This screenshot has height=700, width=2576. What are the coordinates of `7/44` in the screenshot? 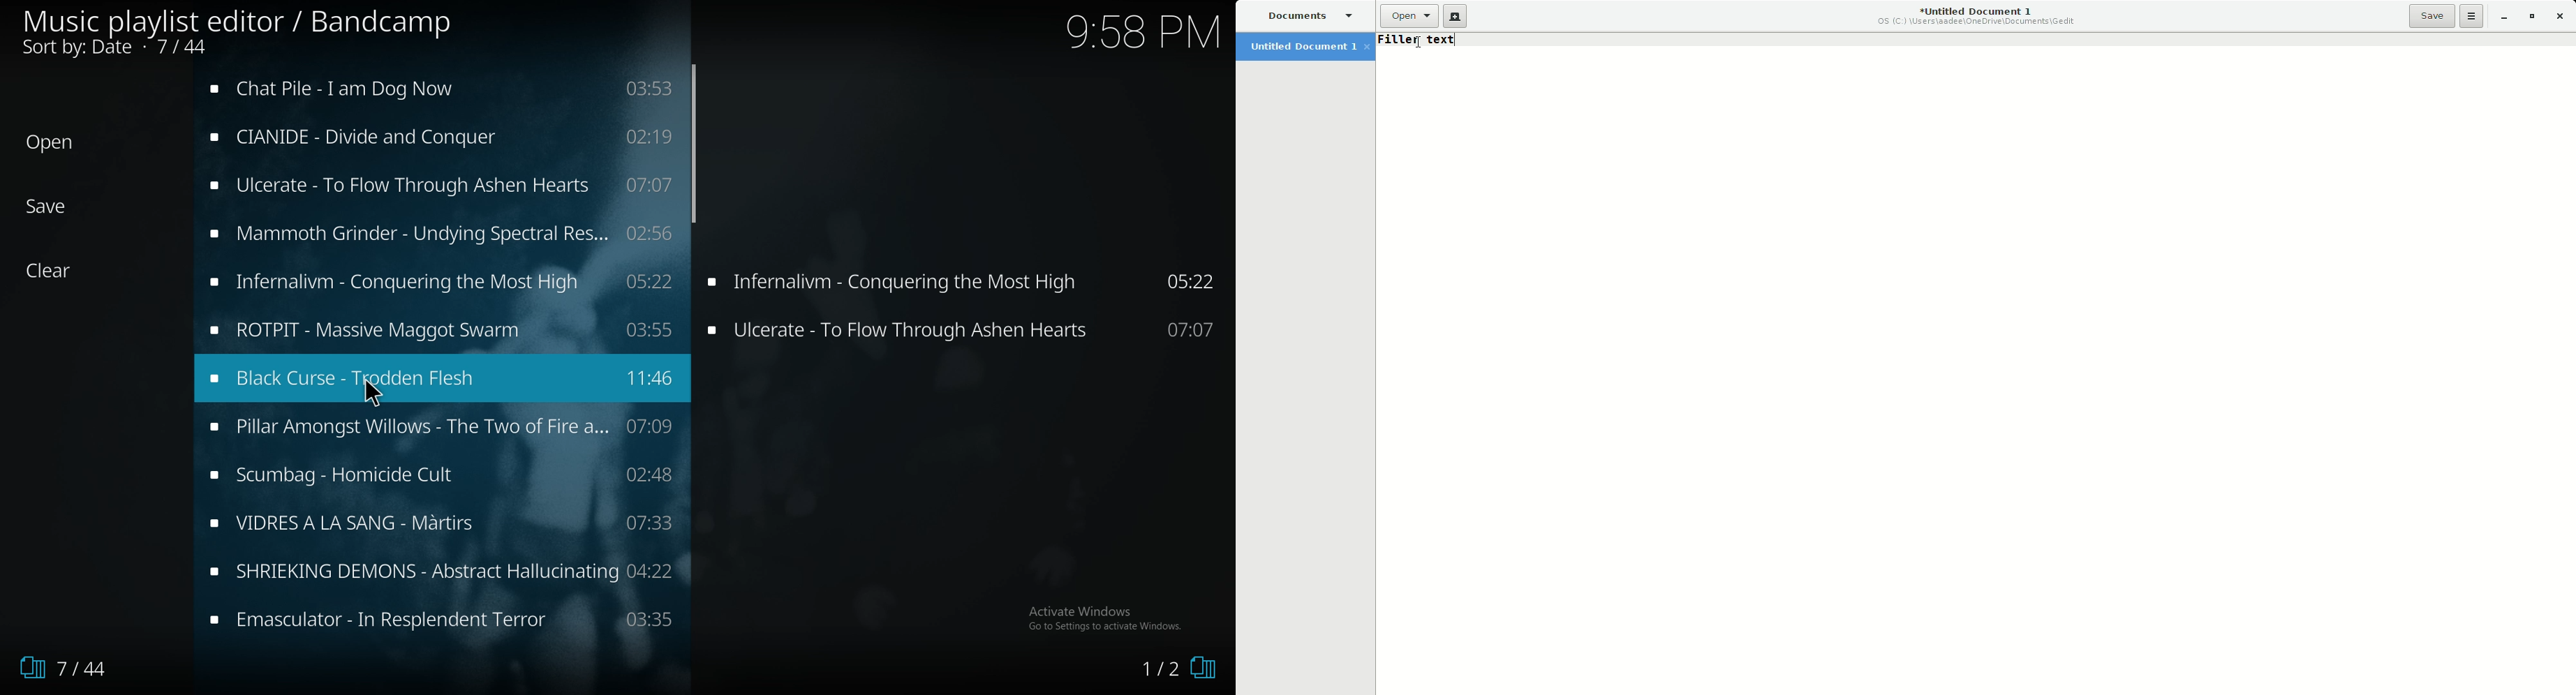 It's located at (58, 668).